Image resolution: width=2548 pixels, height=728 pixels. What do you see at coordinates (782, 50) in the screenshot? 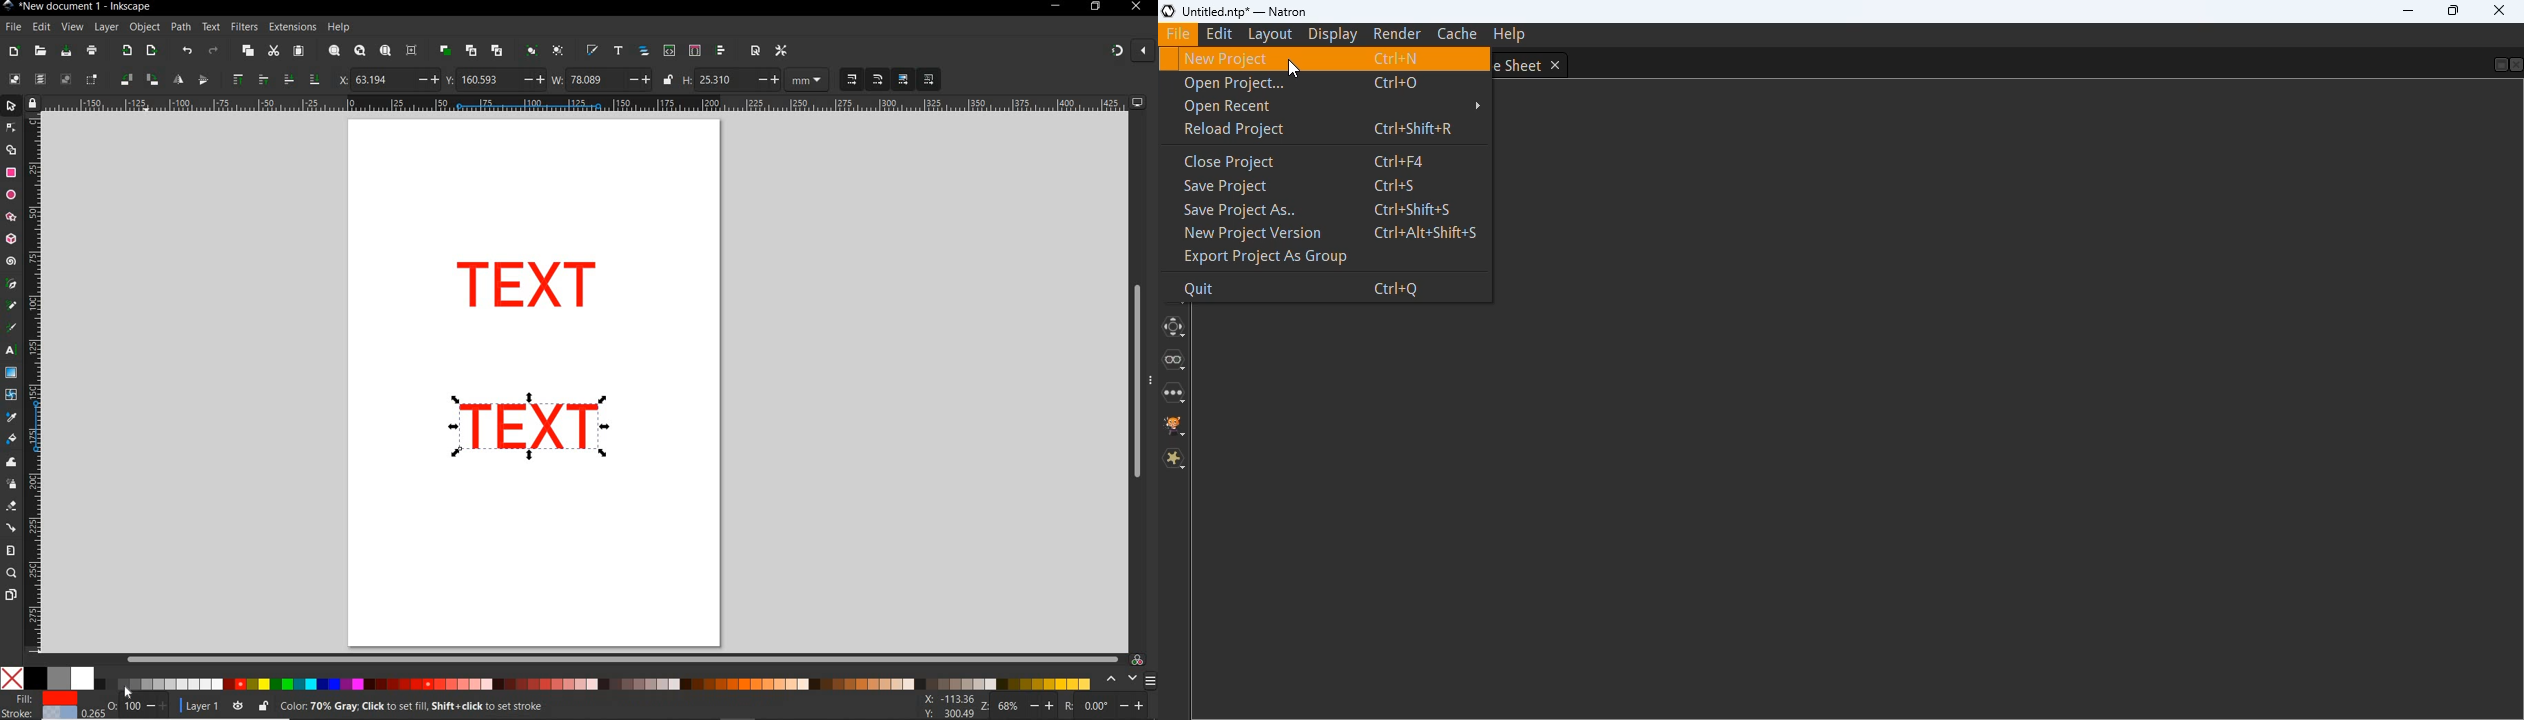
I see `open preferences` at bounding box center [782, 50].